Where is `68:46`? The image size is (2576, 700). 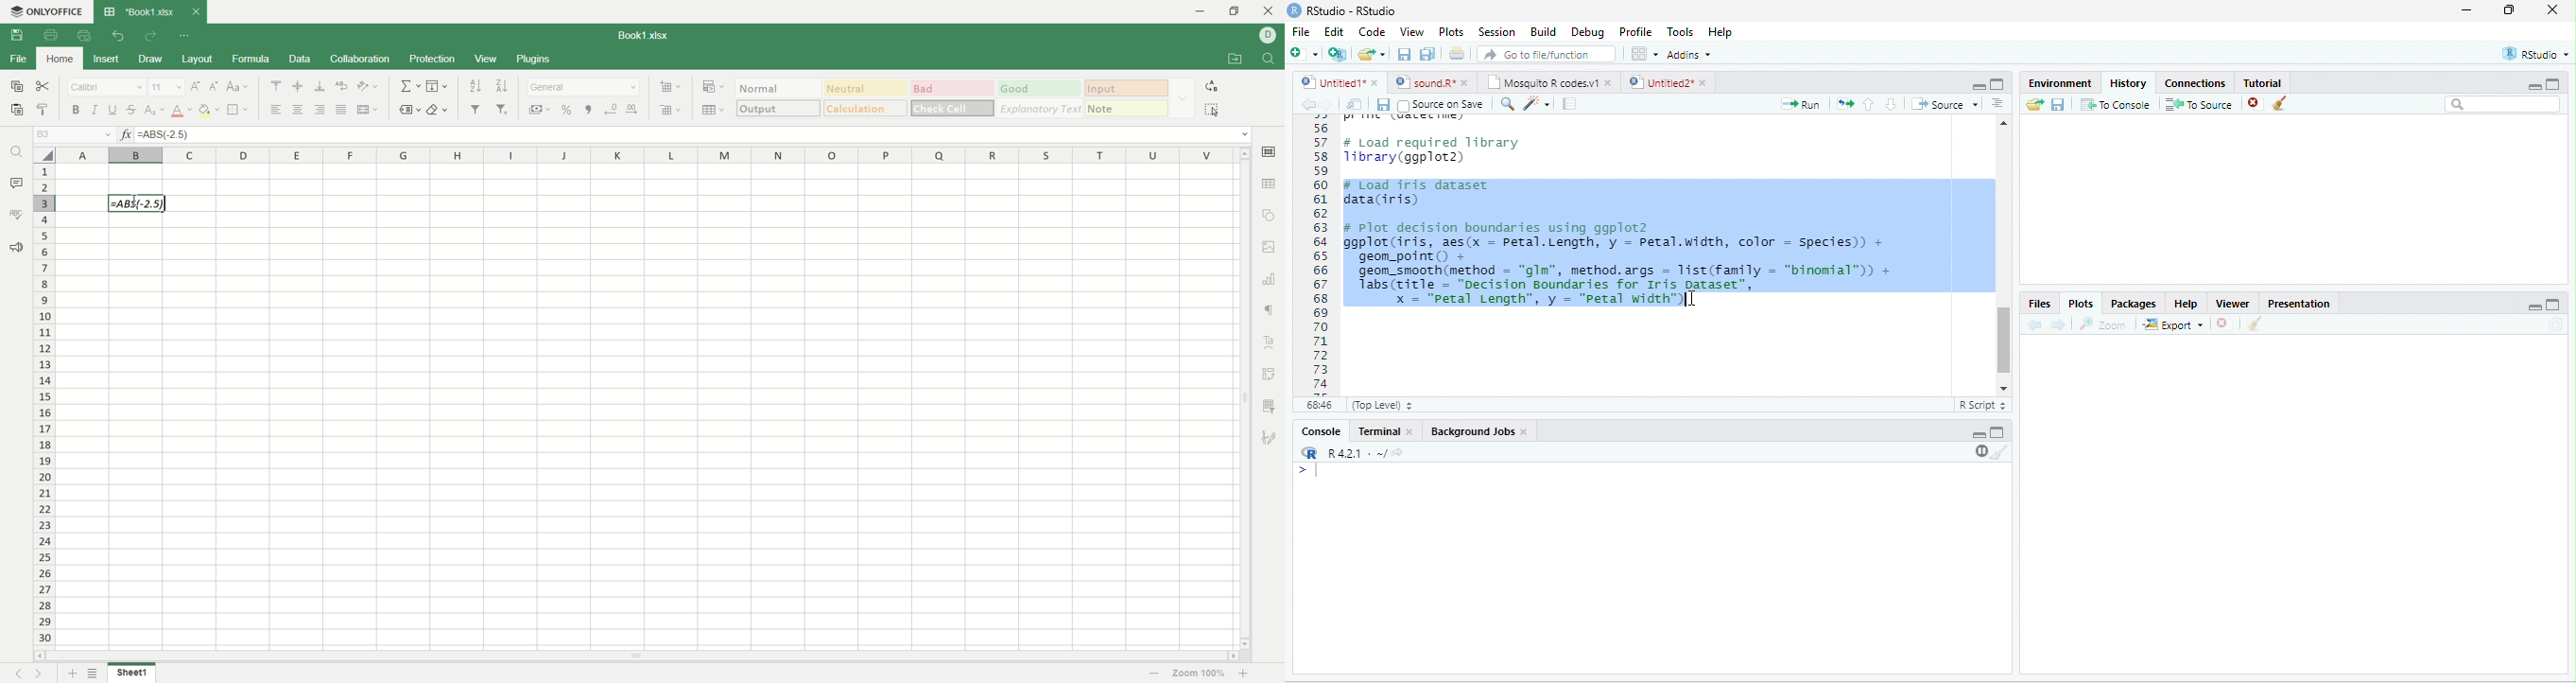 68:46 is located at coordinates (1319, 405).